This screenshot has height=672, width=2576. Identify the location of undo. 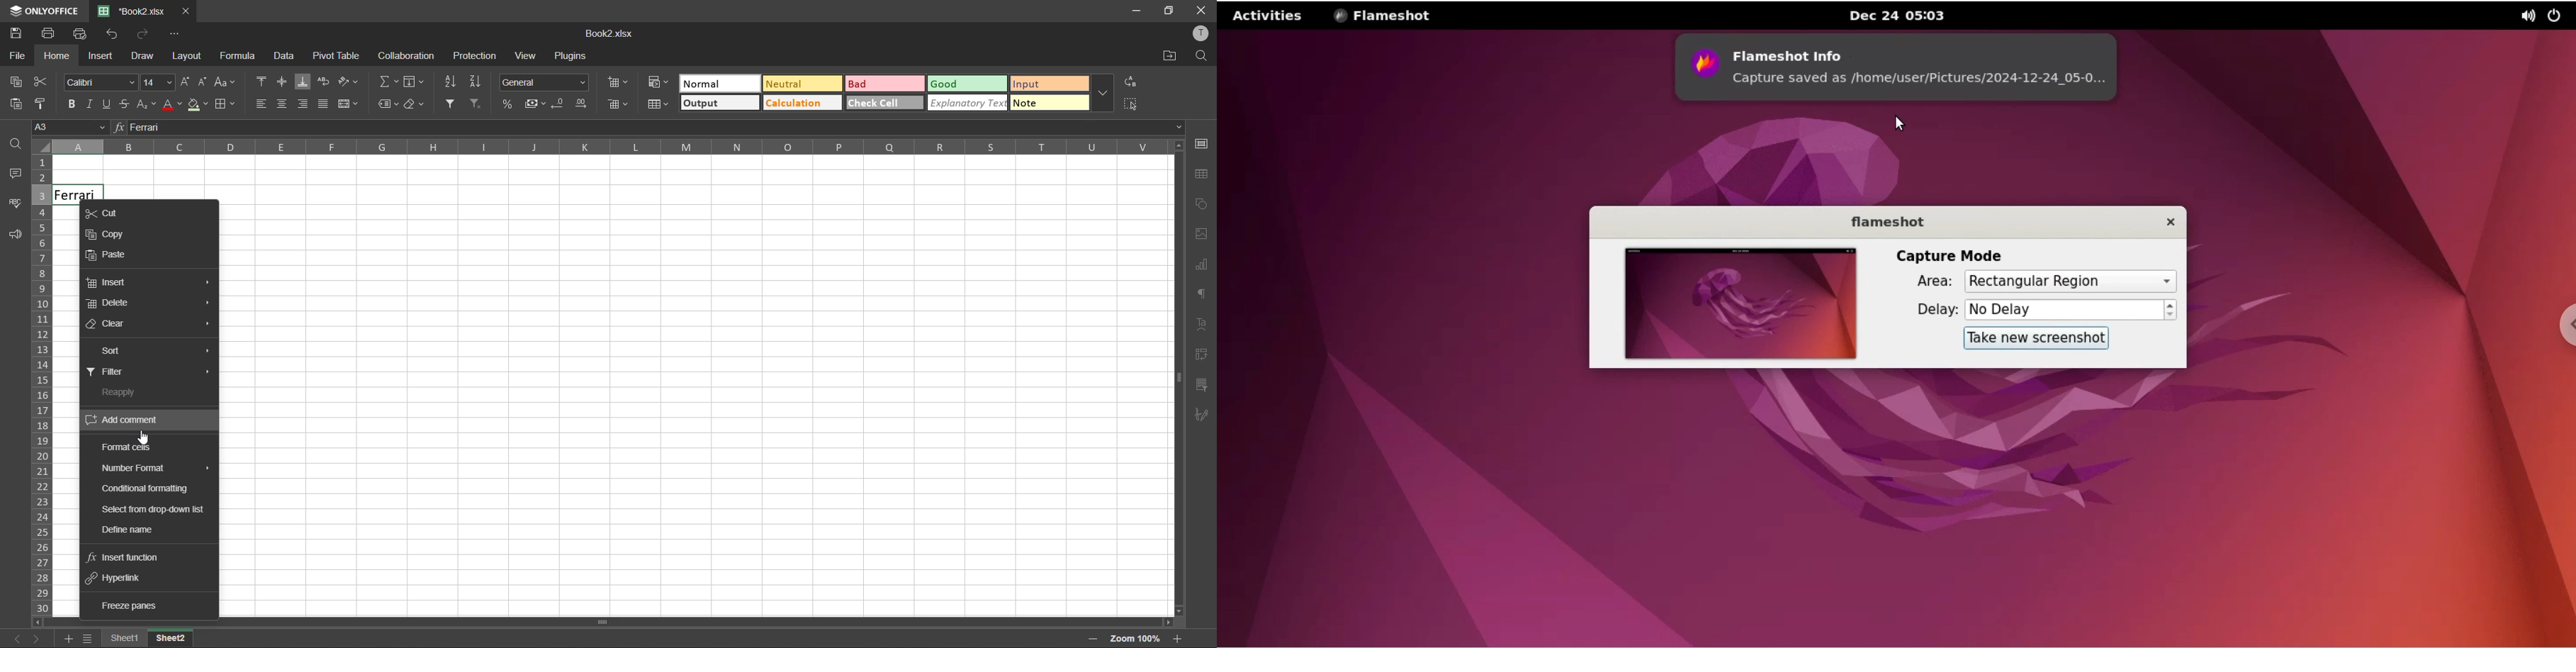
(112, 33).